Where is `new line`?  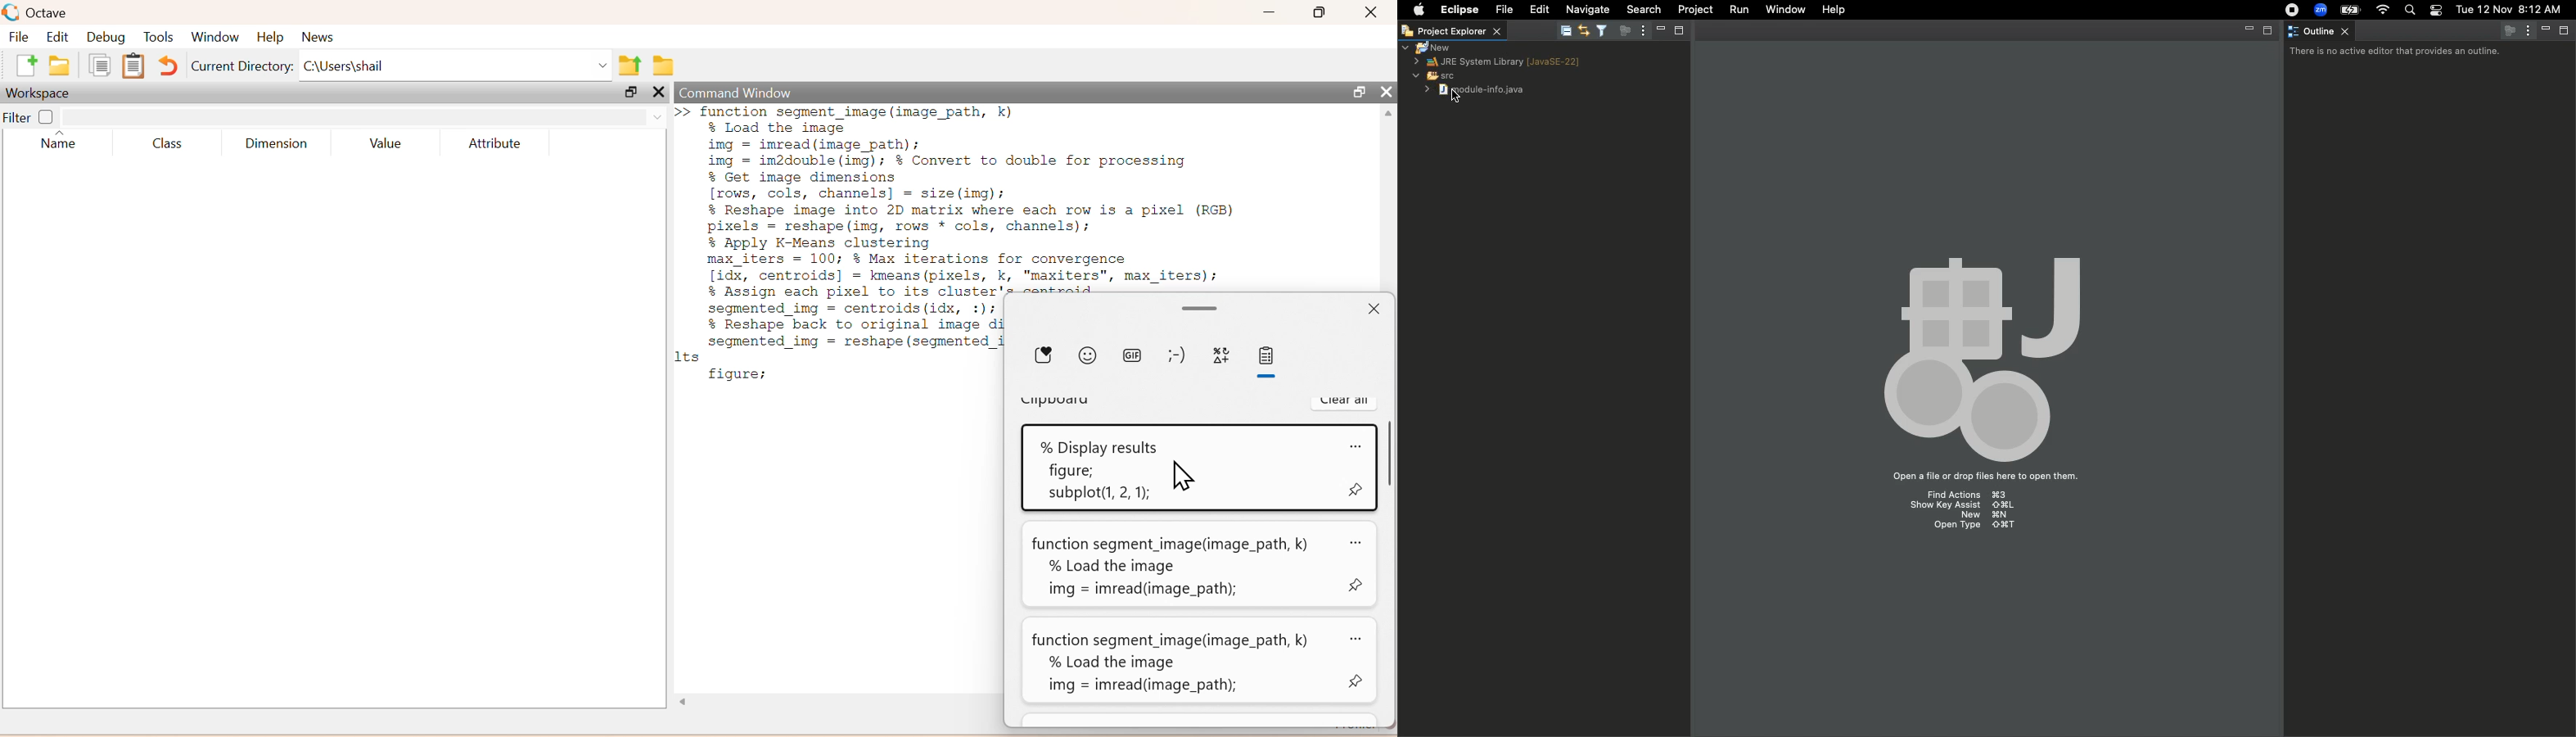 new line is located at coordinates (683, 111).